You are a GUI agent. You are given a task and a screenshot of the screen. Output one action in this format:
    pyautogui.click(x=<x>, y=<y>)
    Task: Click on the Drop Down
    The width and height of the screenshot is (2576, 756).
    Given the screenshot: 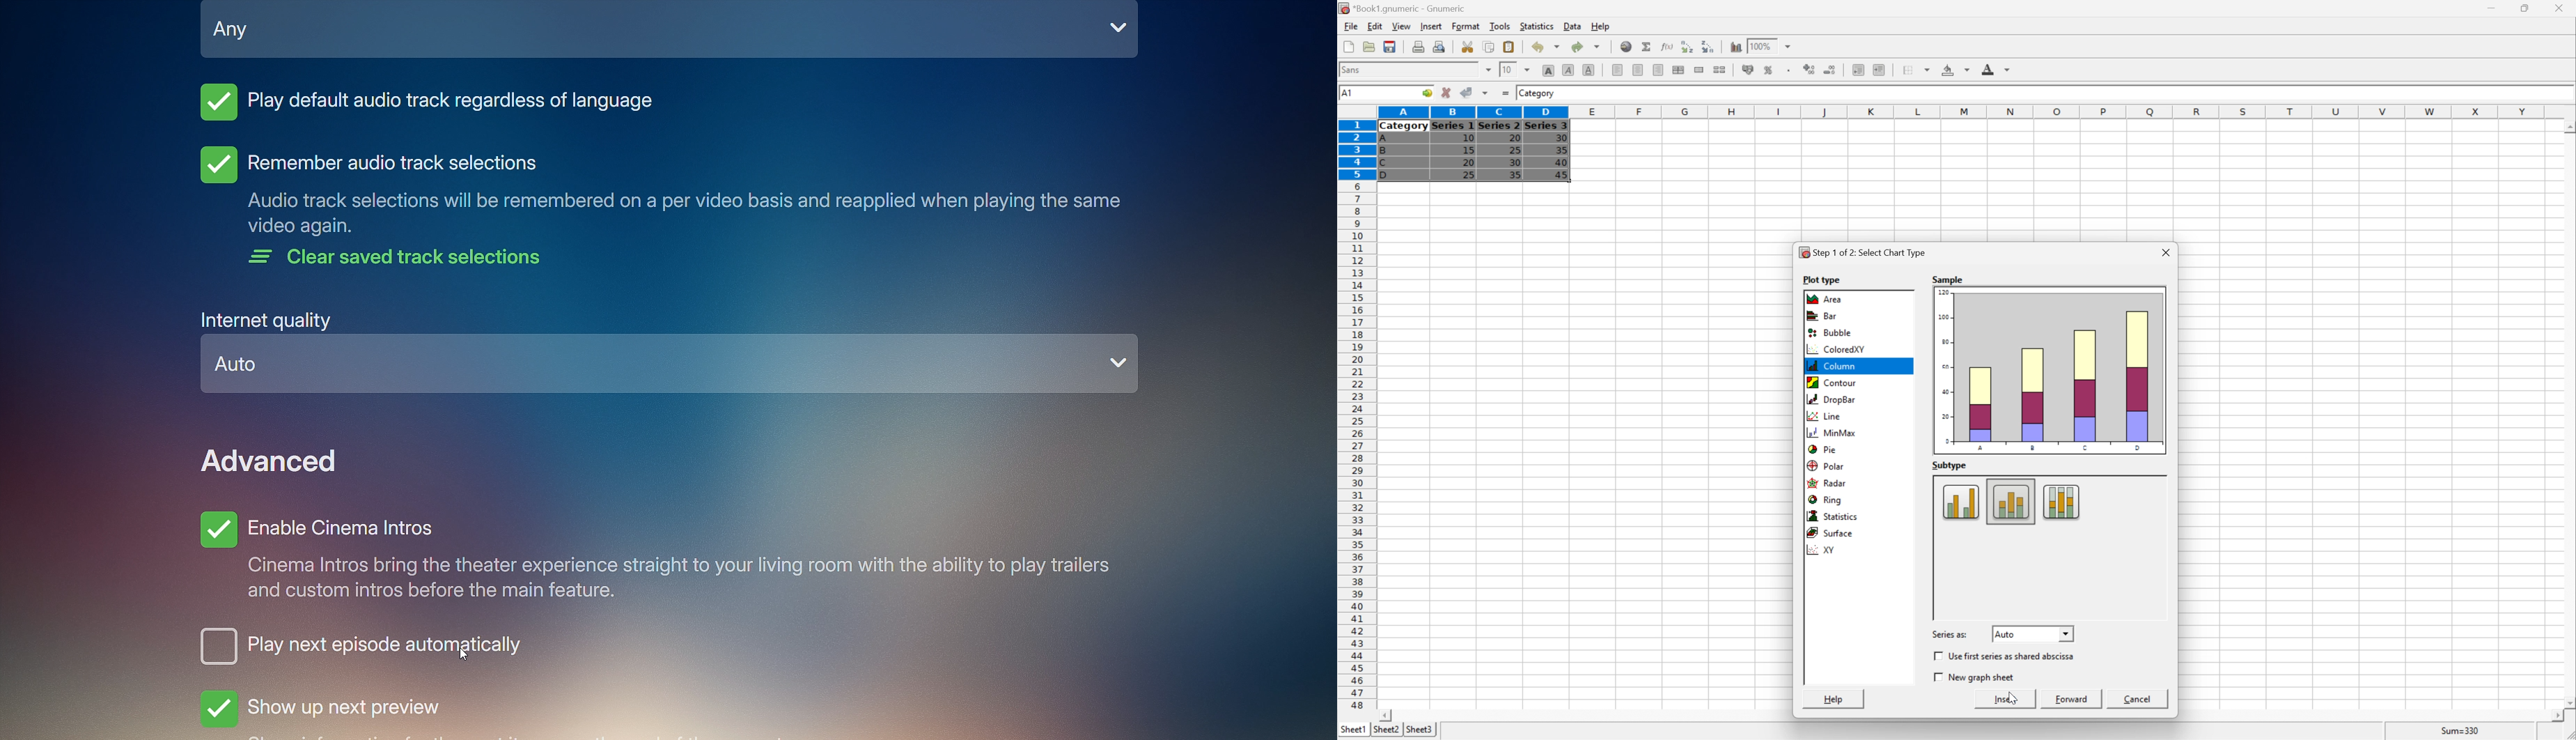 What is the action you would take?
    pyautogui.click(x=1790, y=46)
    